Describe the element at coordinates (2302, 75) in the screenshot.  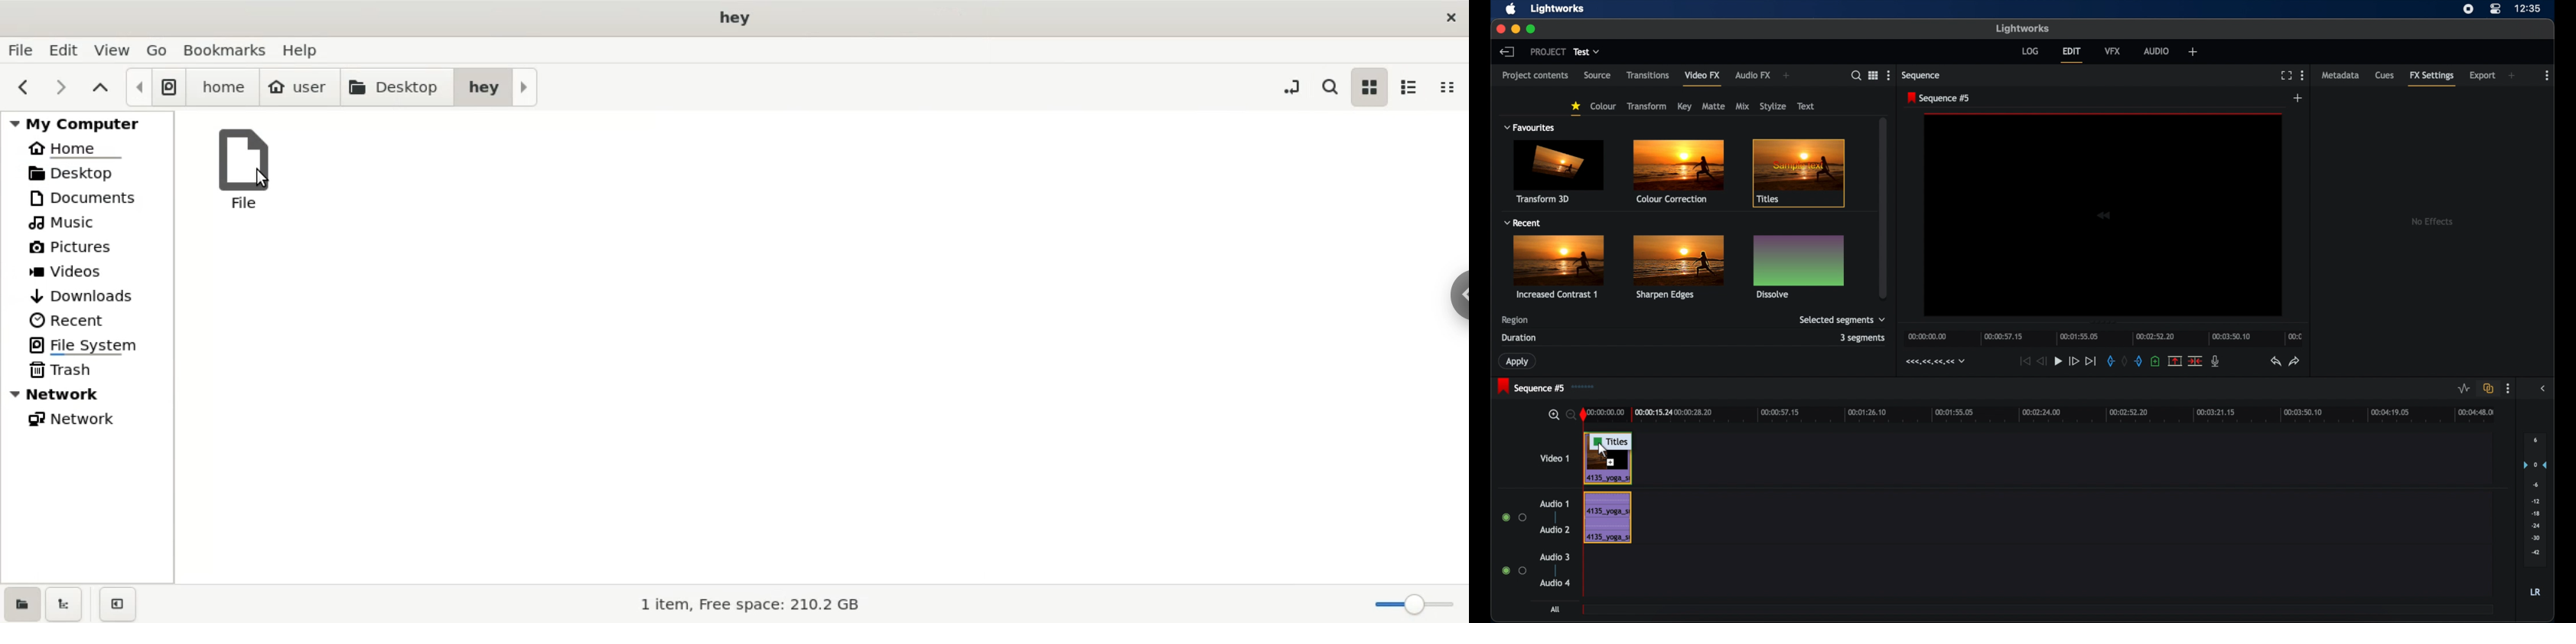
I see `more options` at that location.